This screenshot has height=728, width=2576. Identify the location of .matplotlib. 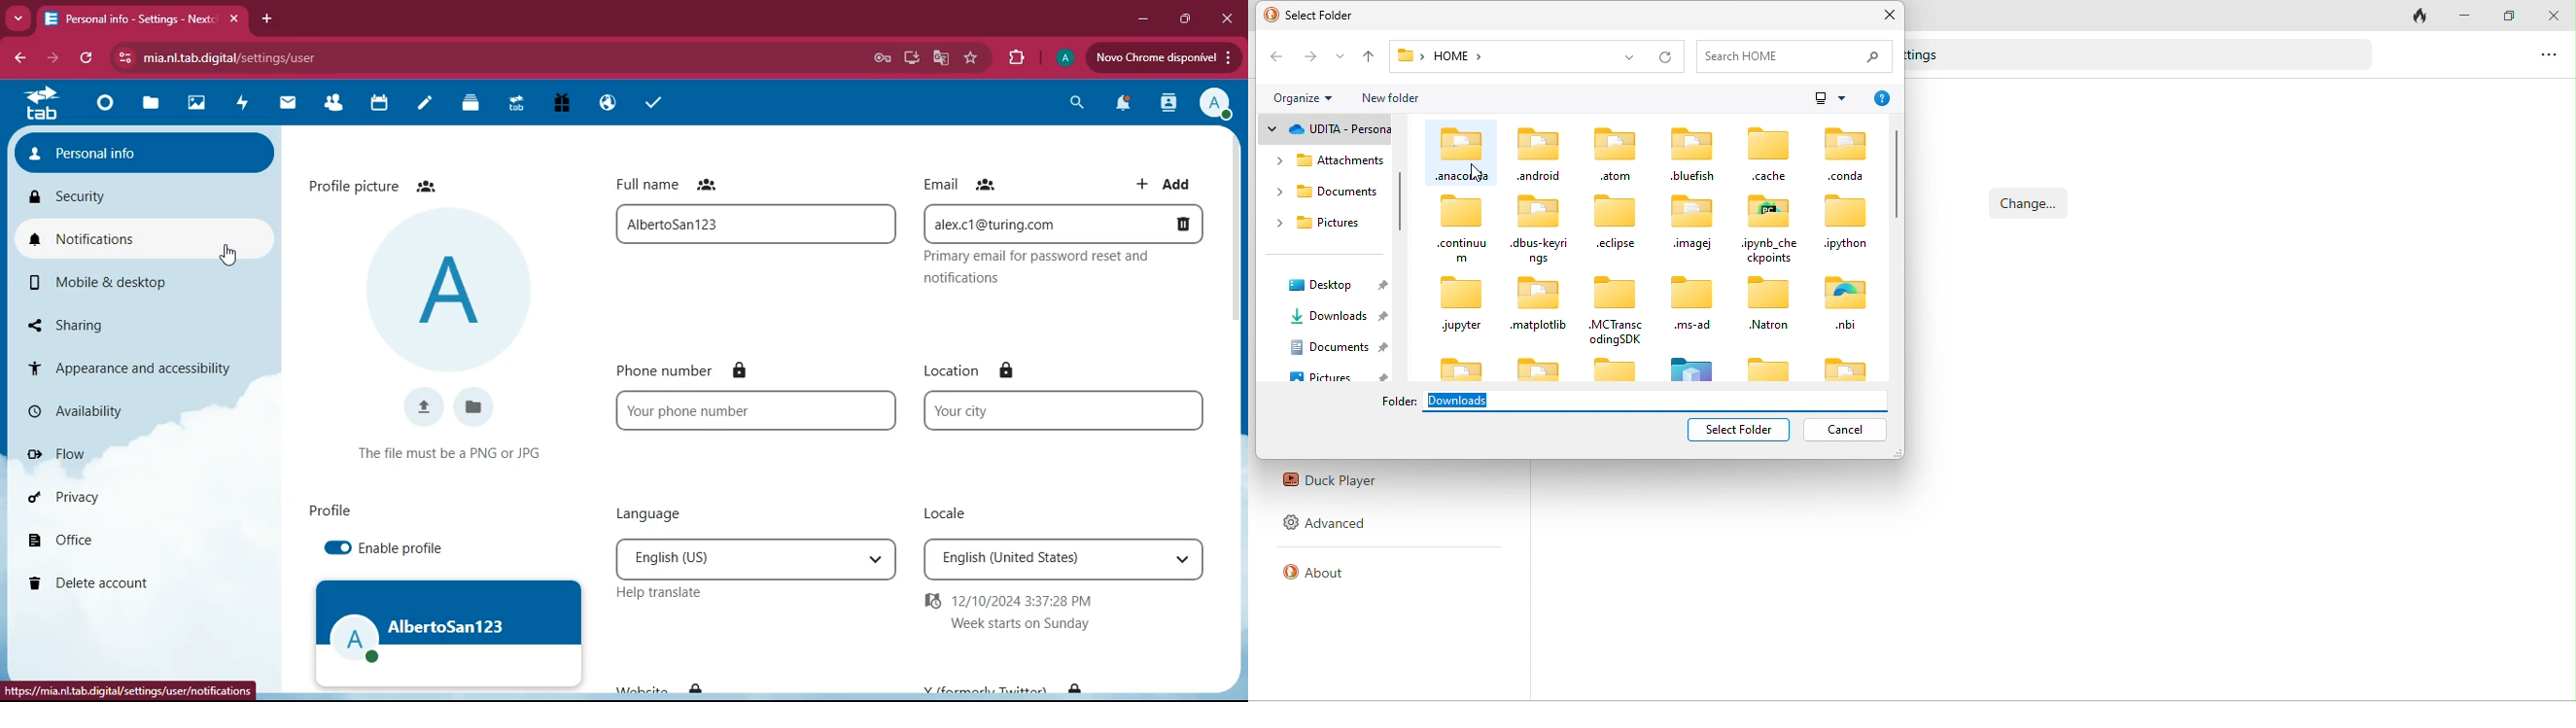
(1538, 304).